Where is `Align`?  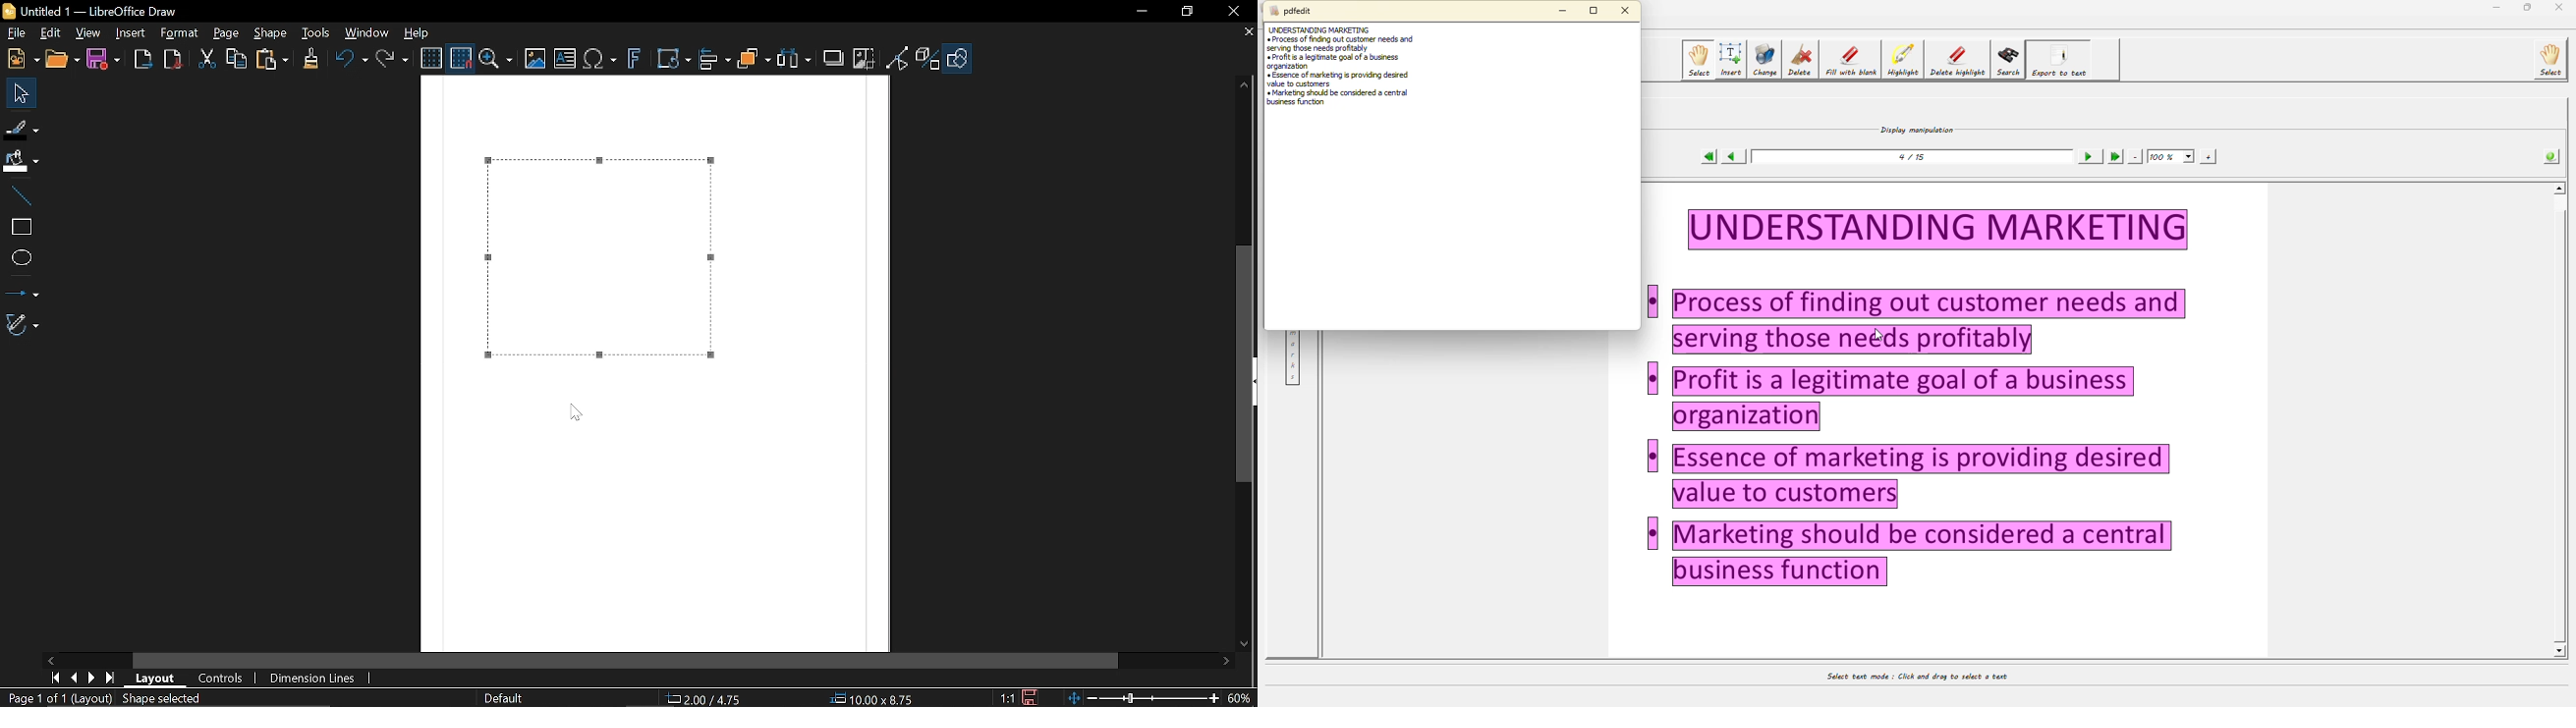
Align is located at coordinates (715, 60).